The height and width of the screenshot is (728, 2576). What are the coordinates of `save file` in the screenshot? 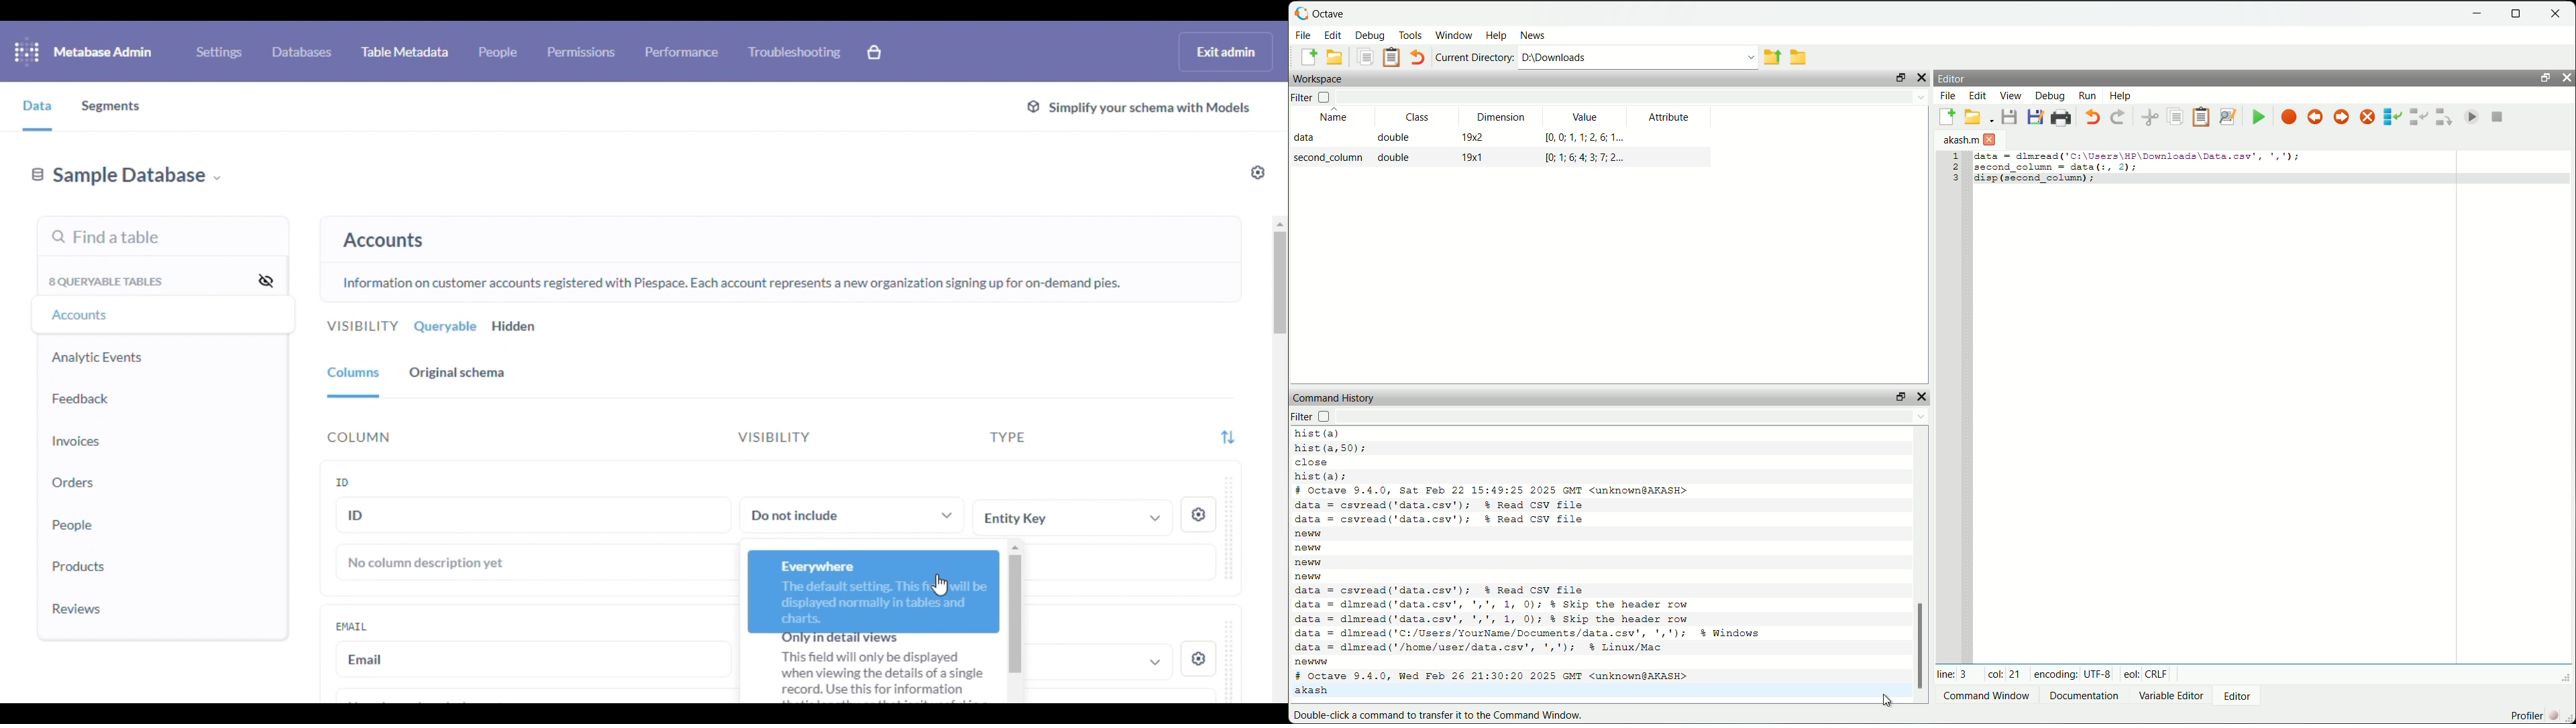 It's located at (2011, 119).